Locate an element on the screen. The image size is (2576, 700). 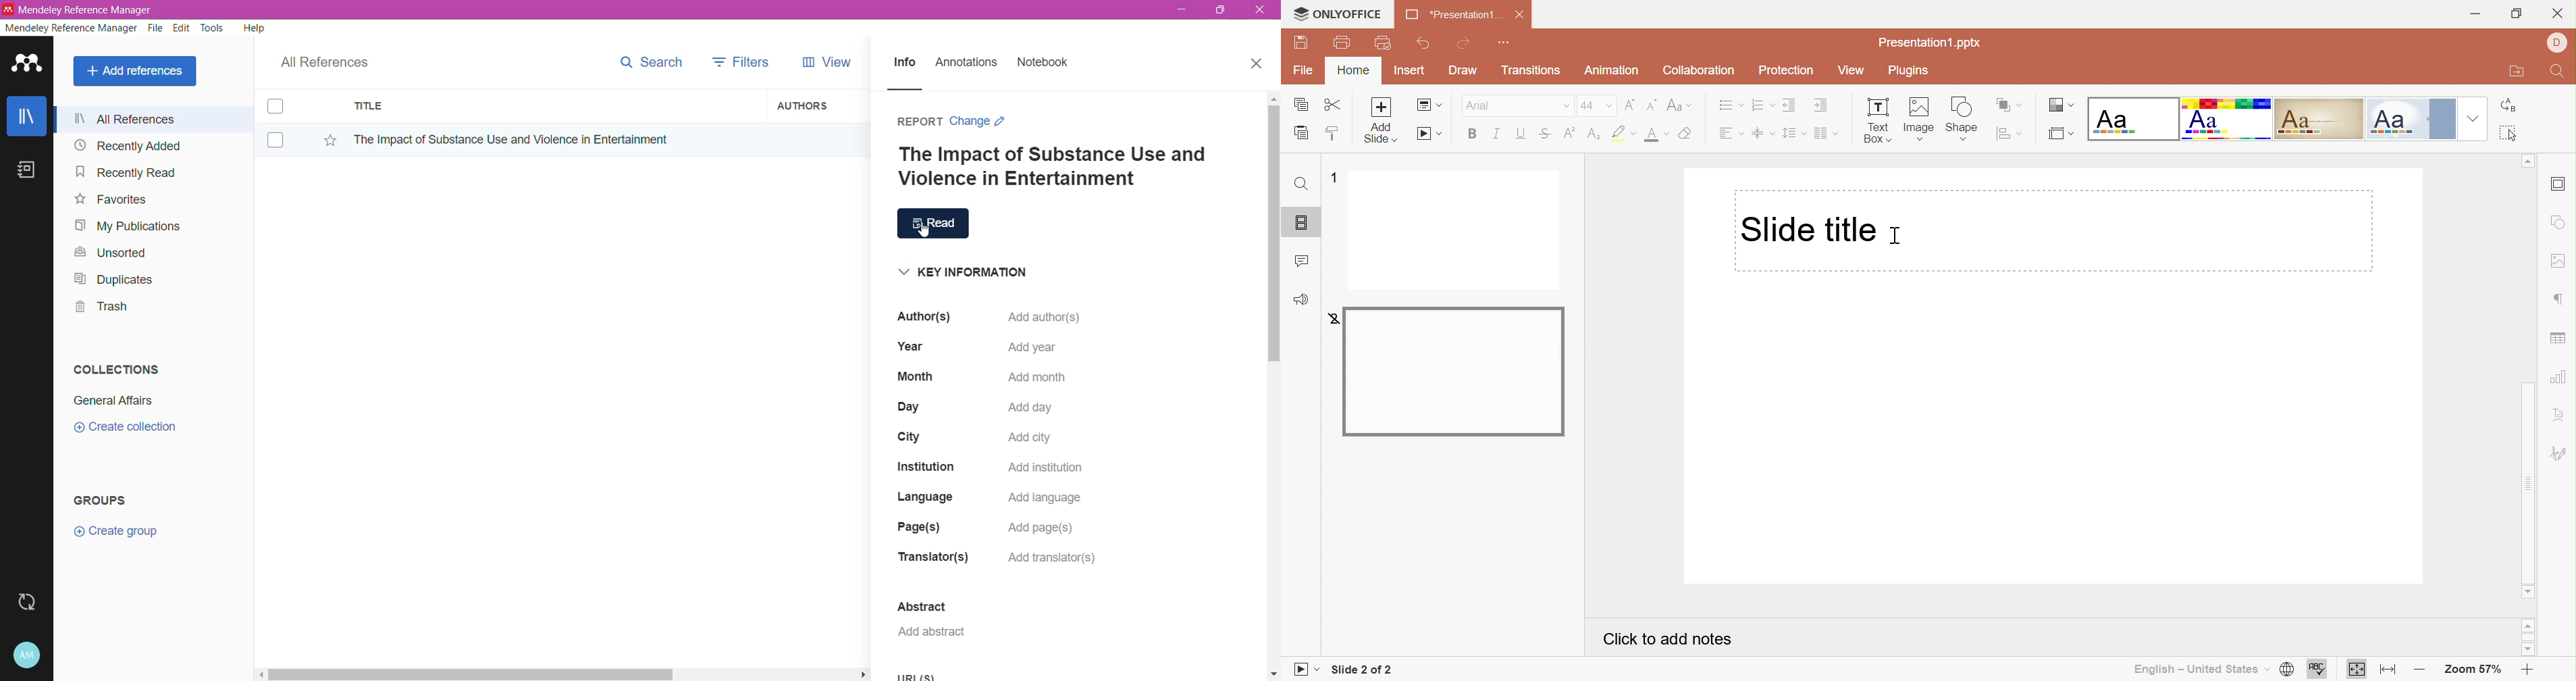
Click to add notes is located at coordinates (1666, 638).